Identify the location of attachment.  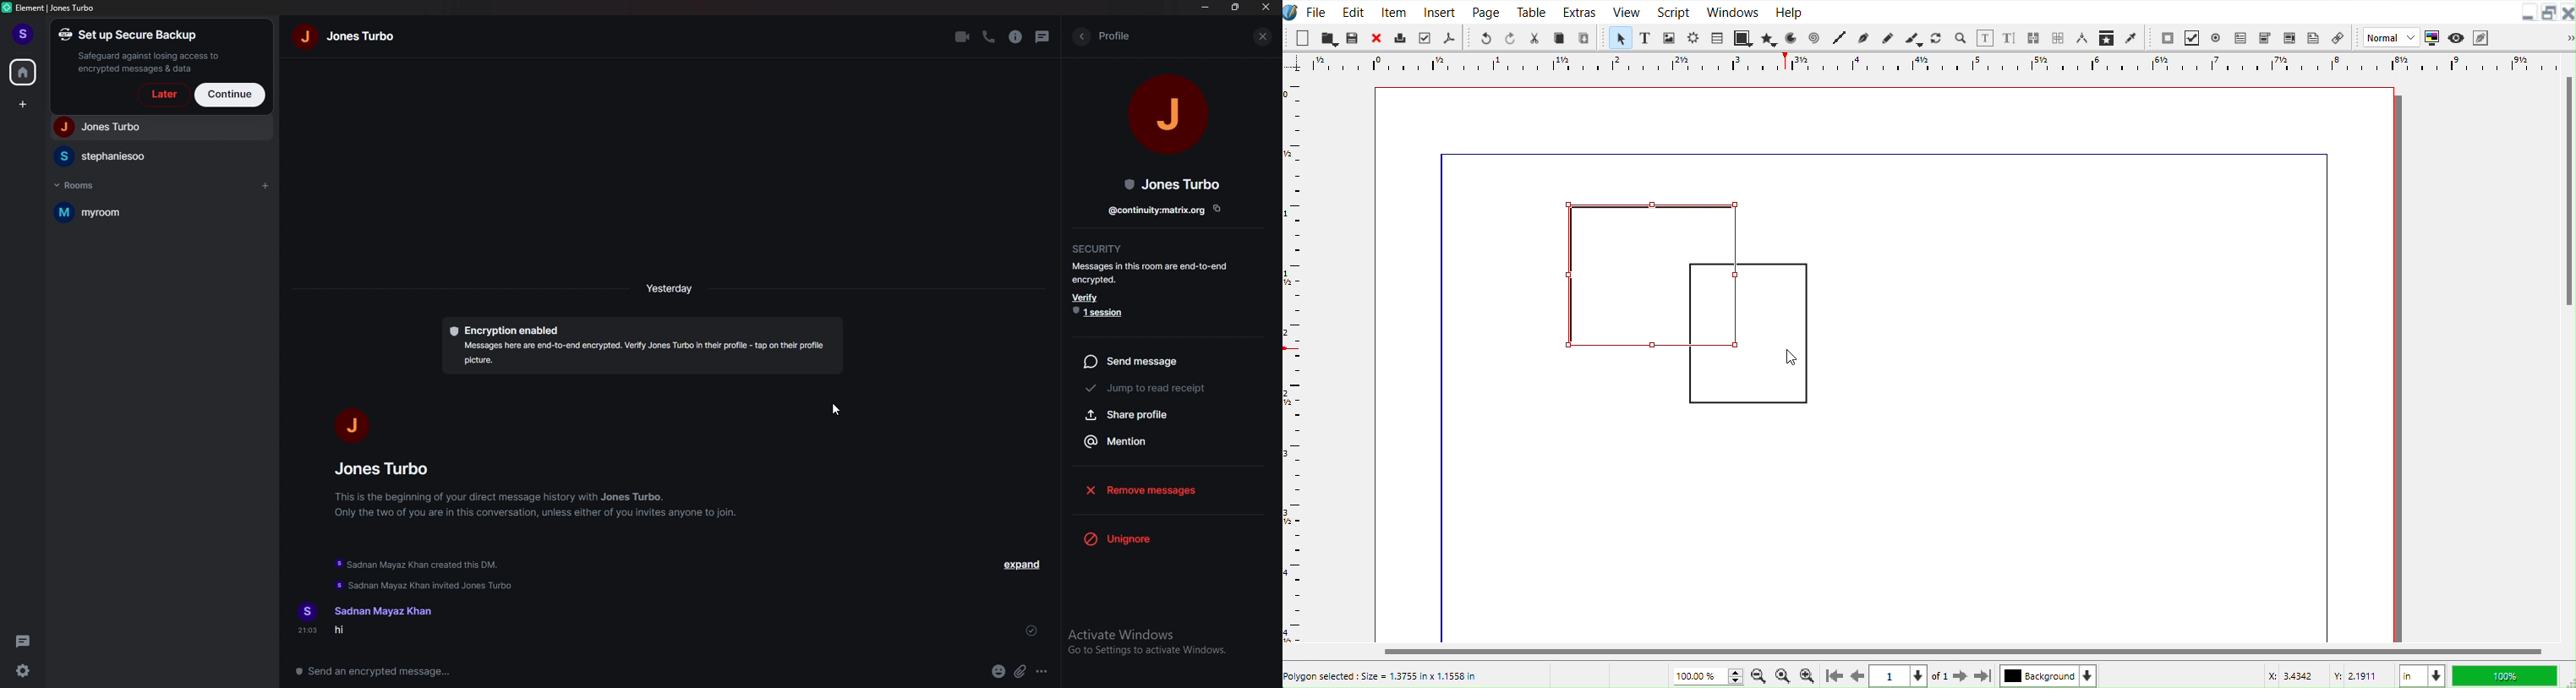
(1022, 671).